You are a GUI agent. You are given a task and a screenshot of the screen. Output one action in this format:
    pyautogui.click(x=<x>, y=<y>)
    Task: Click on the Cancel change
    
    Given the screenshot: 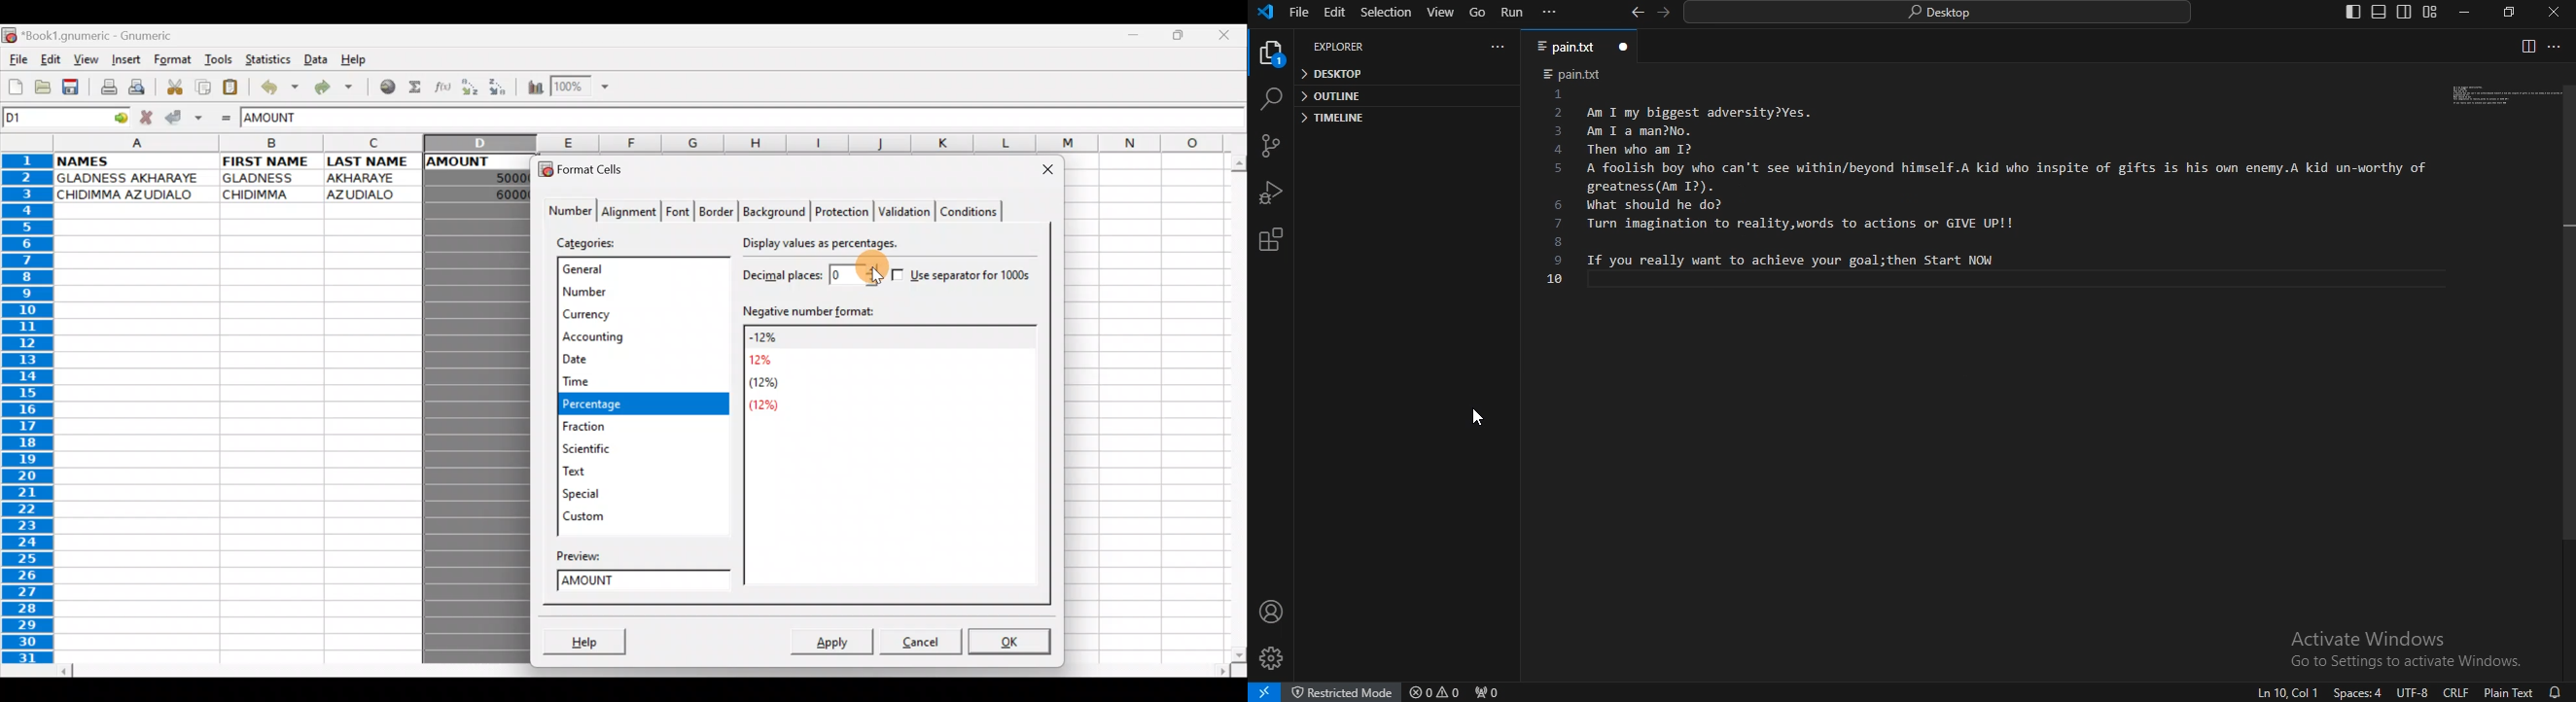 What is the action you would take?
    pyautogui.click(x=148, y=116)
    